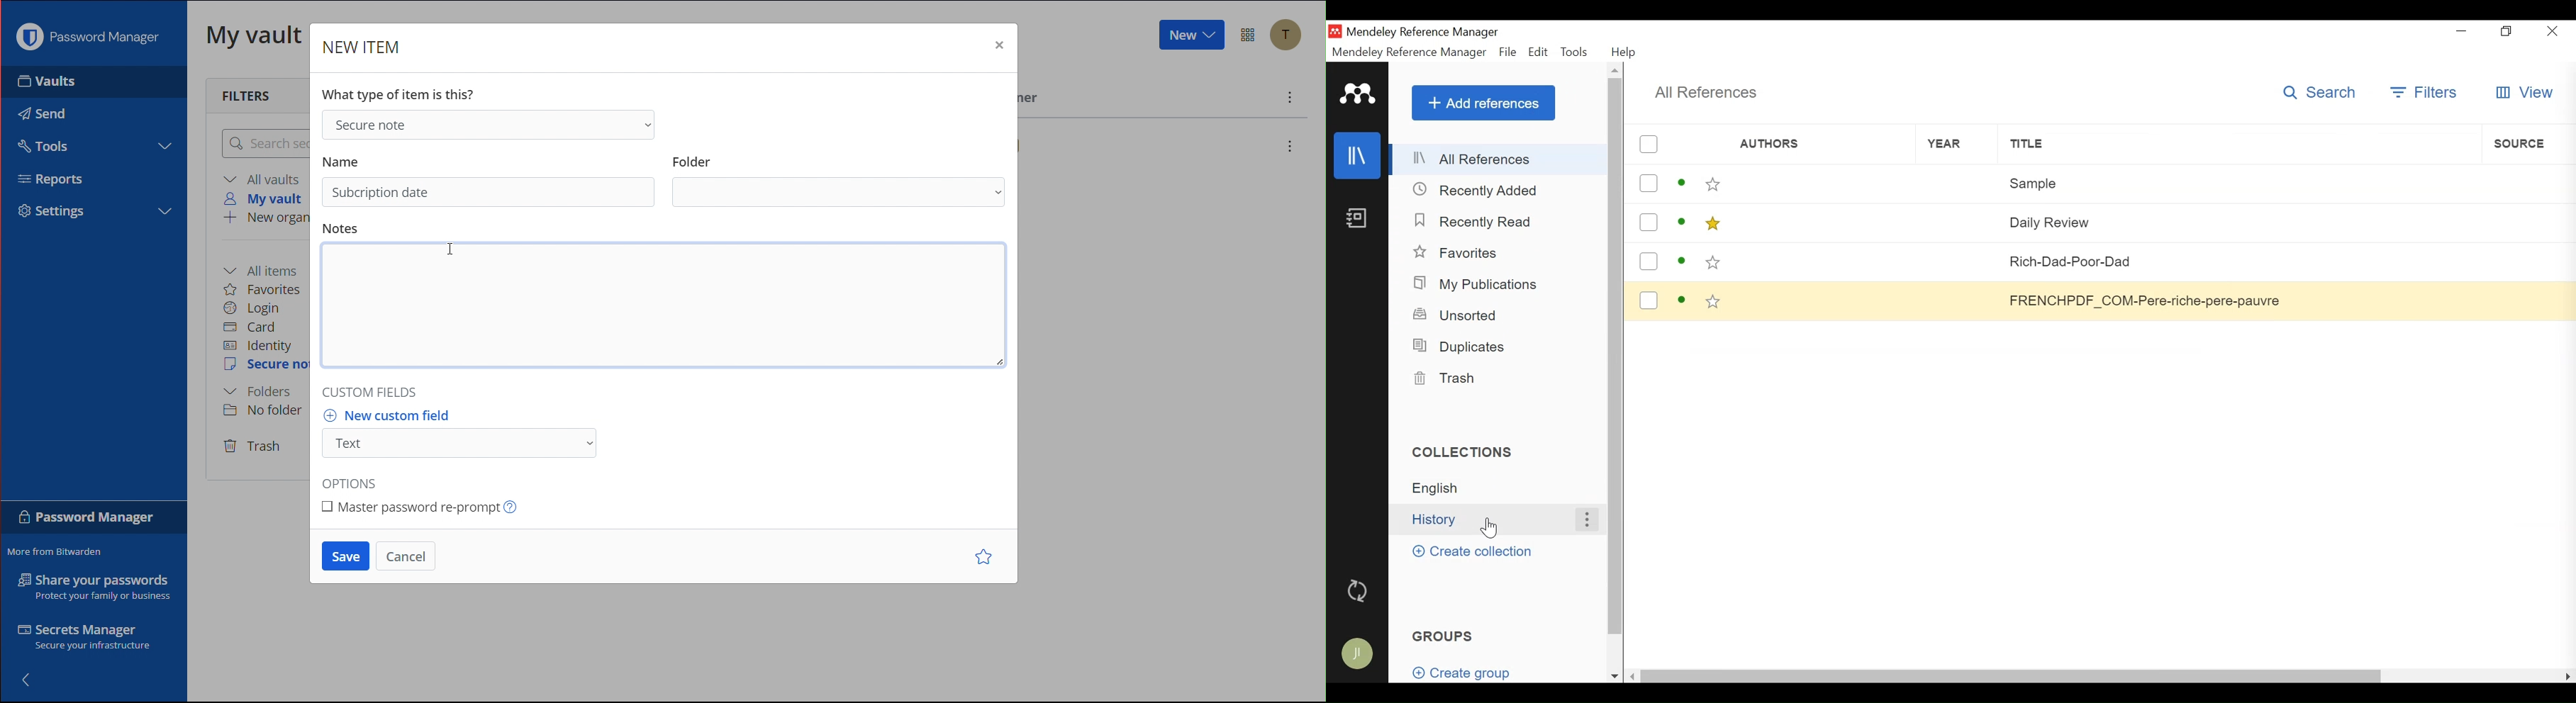  Describe the element at coordinates (1508, 52) in the screenshot. I see `File` at that location.